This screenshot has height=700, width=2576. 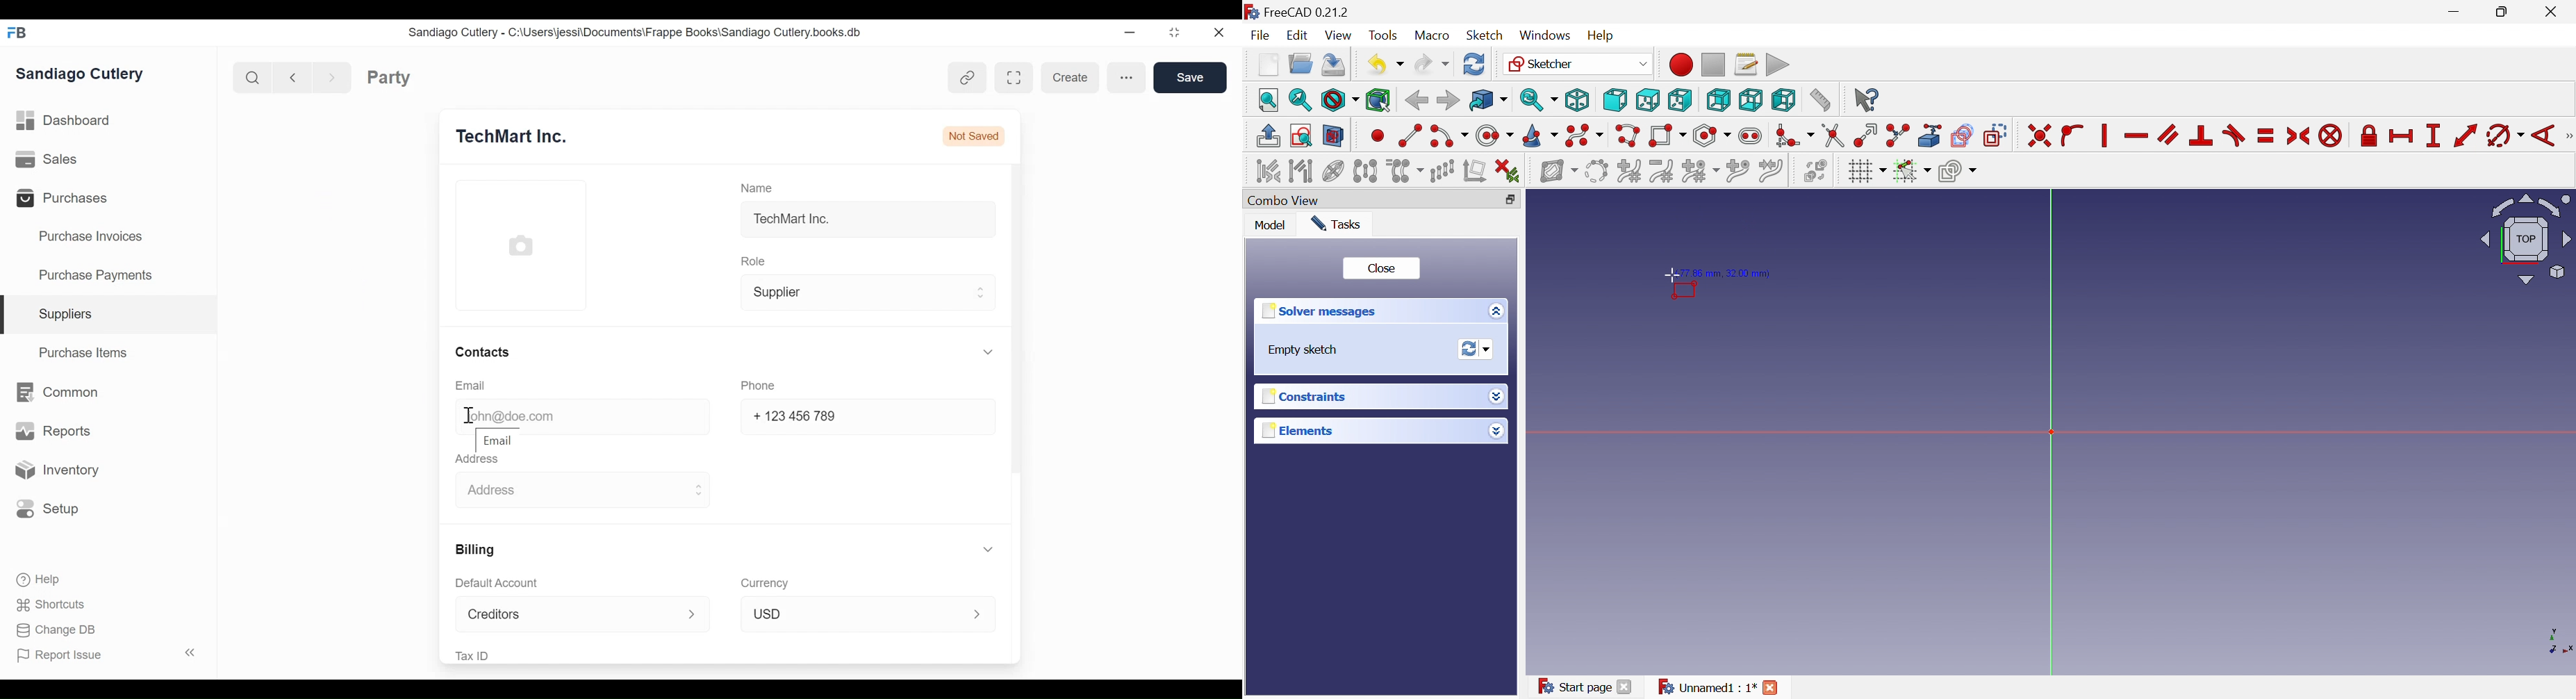 What do you see at coordinates (1717, 100) in the screenshot?
I see `Rear` at bounding box center [1717, 100].